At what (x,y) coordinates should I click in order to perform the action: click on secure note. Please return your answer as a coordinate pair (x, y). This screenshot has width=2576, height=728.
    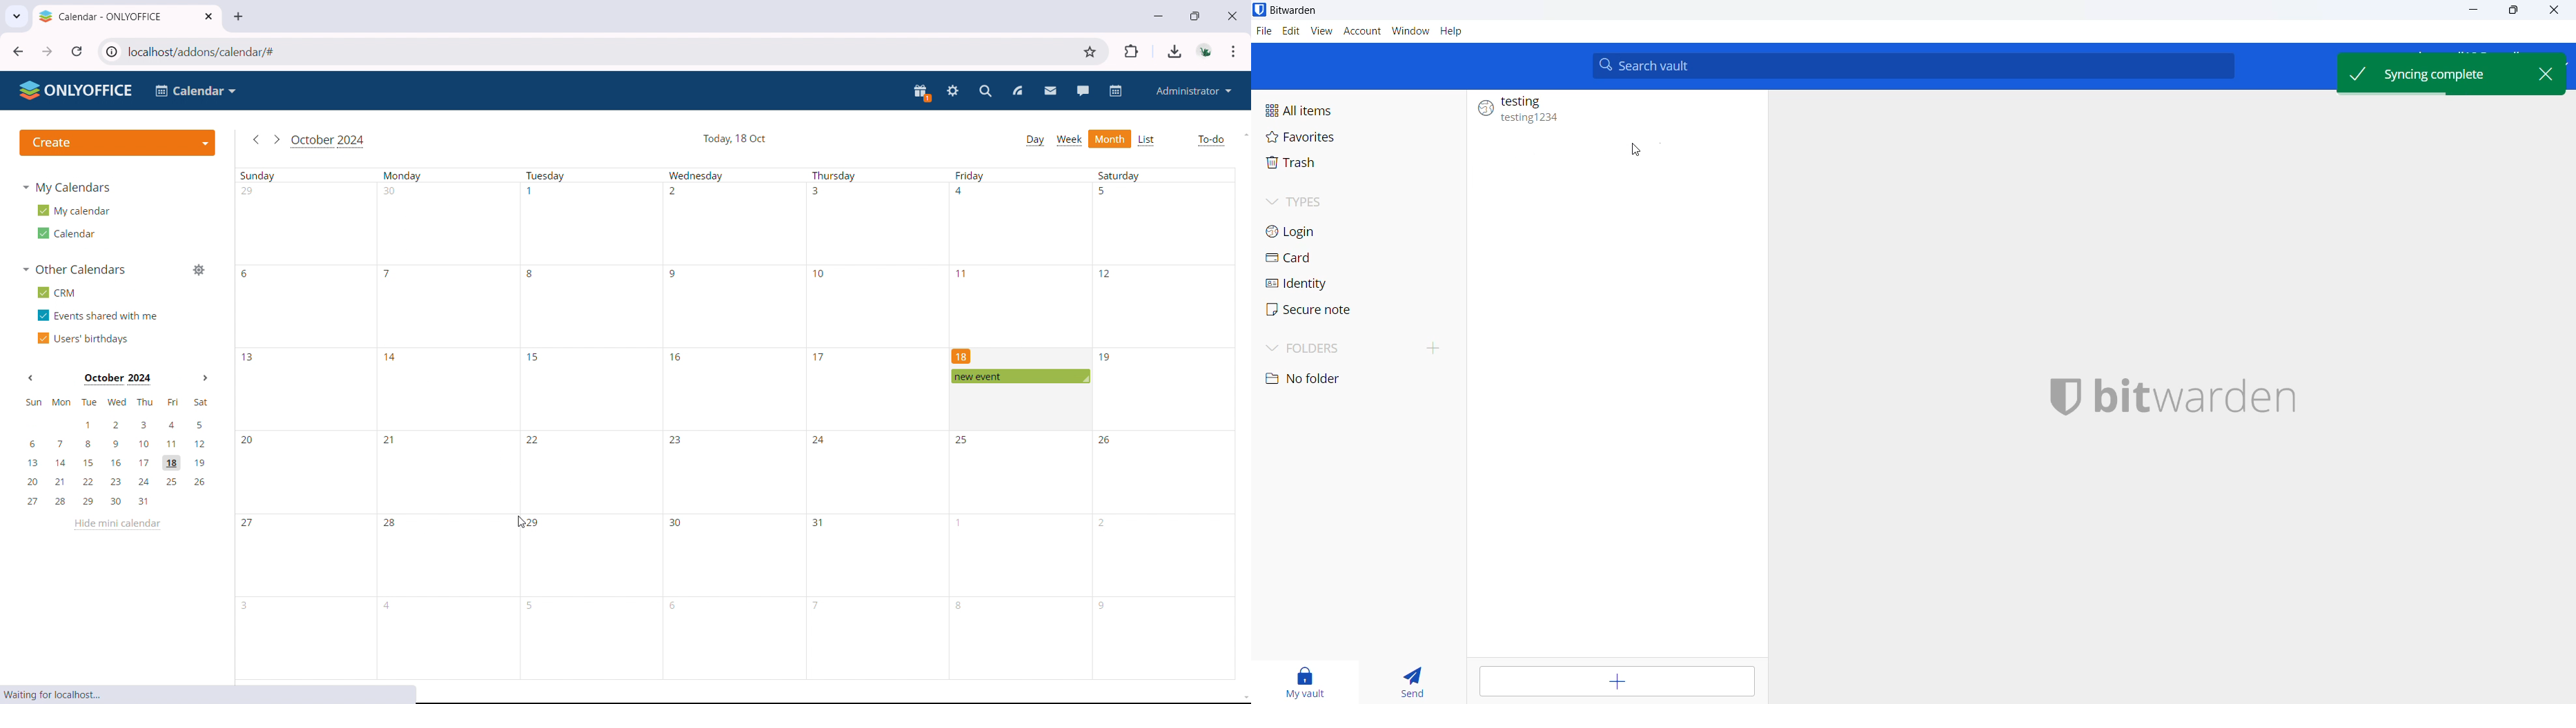
    Looking at the image, I should click on (1332, 311).